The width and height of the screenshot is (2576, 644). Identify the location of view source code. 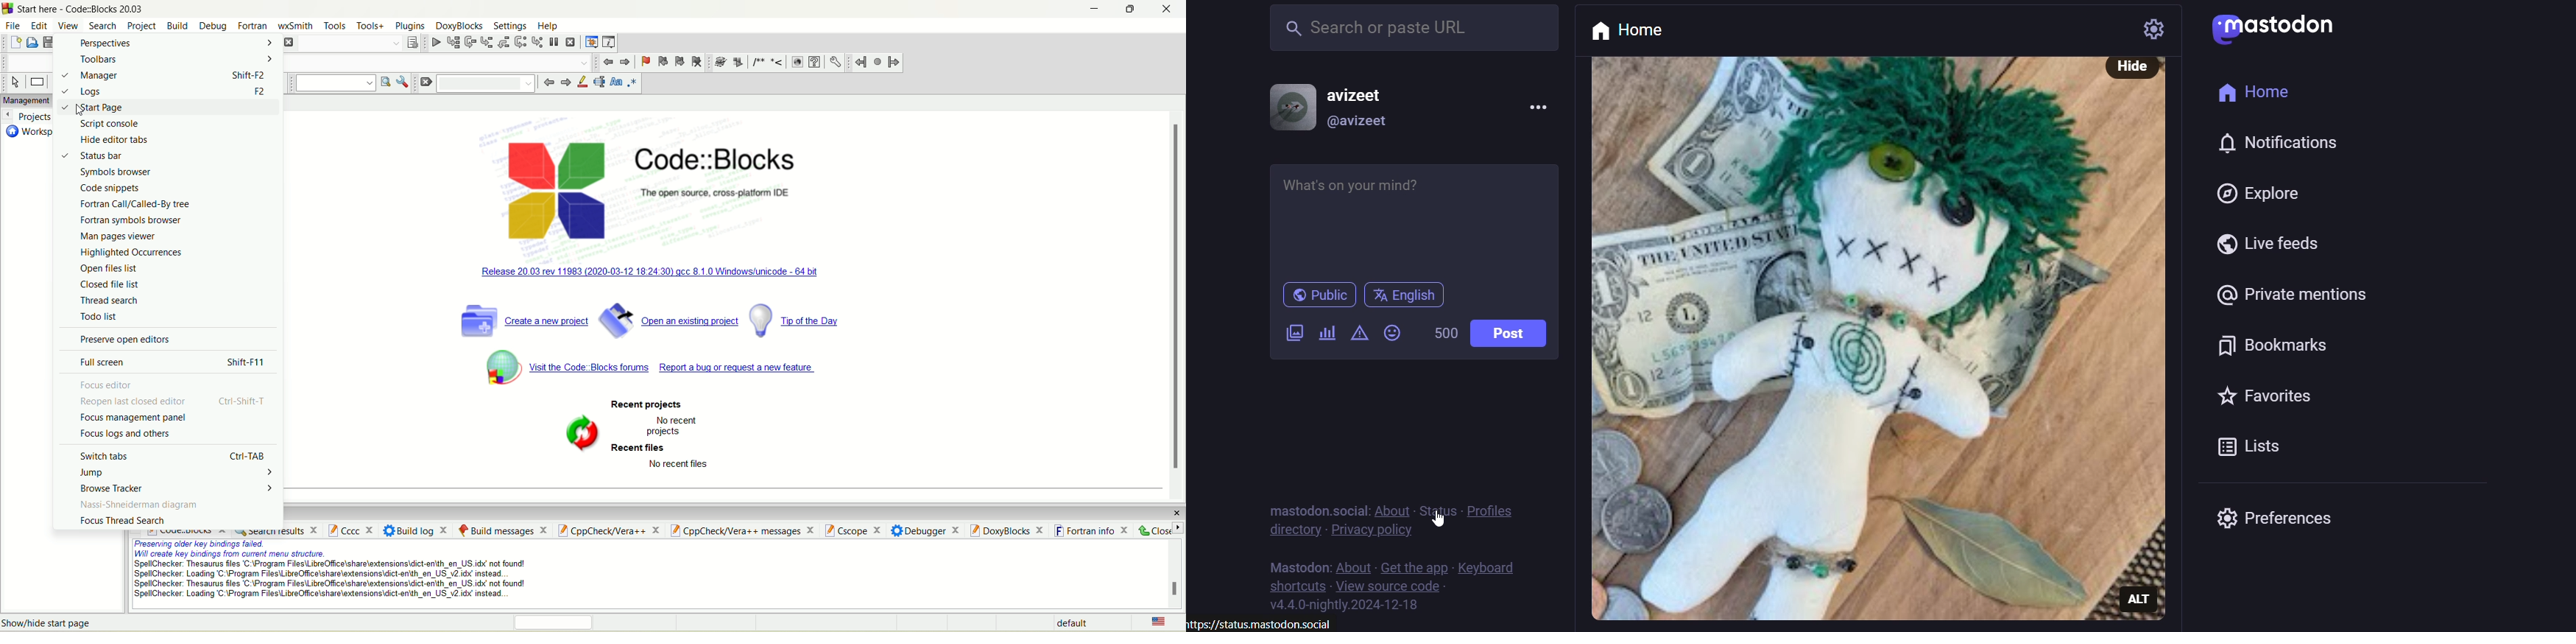
(1393, 588).